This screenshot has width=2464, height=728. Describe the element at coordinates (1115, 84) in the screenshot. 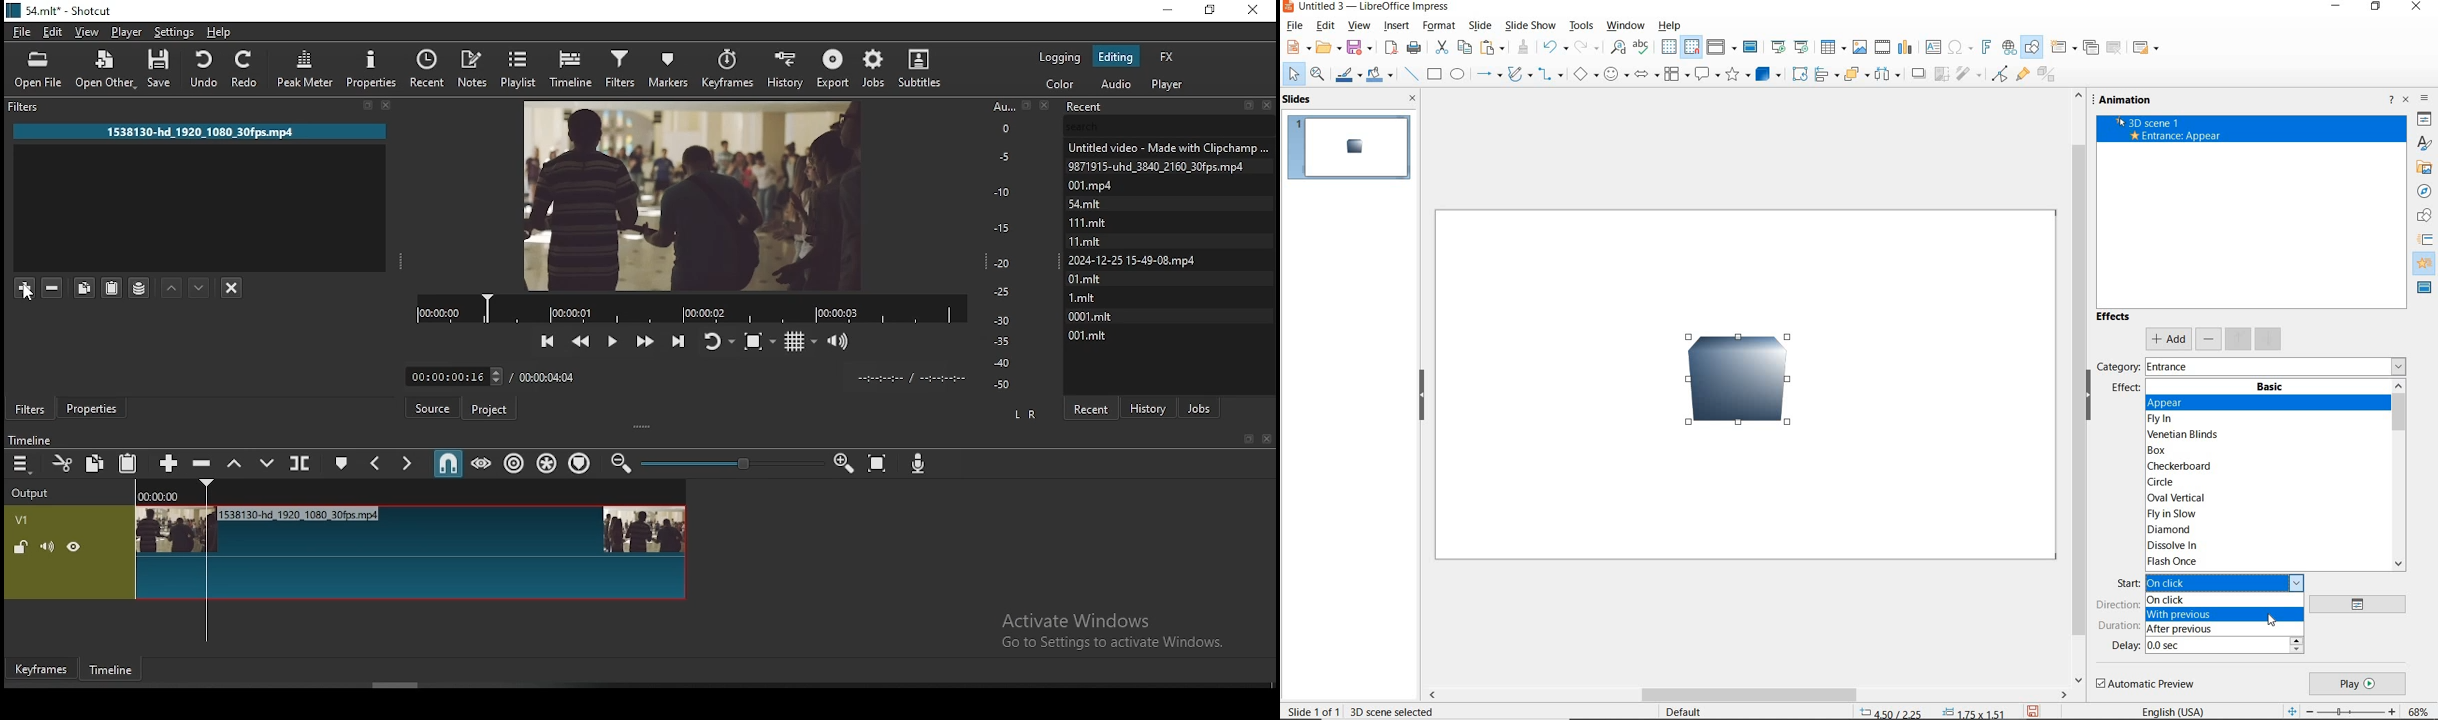

I see `audio` at that location.